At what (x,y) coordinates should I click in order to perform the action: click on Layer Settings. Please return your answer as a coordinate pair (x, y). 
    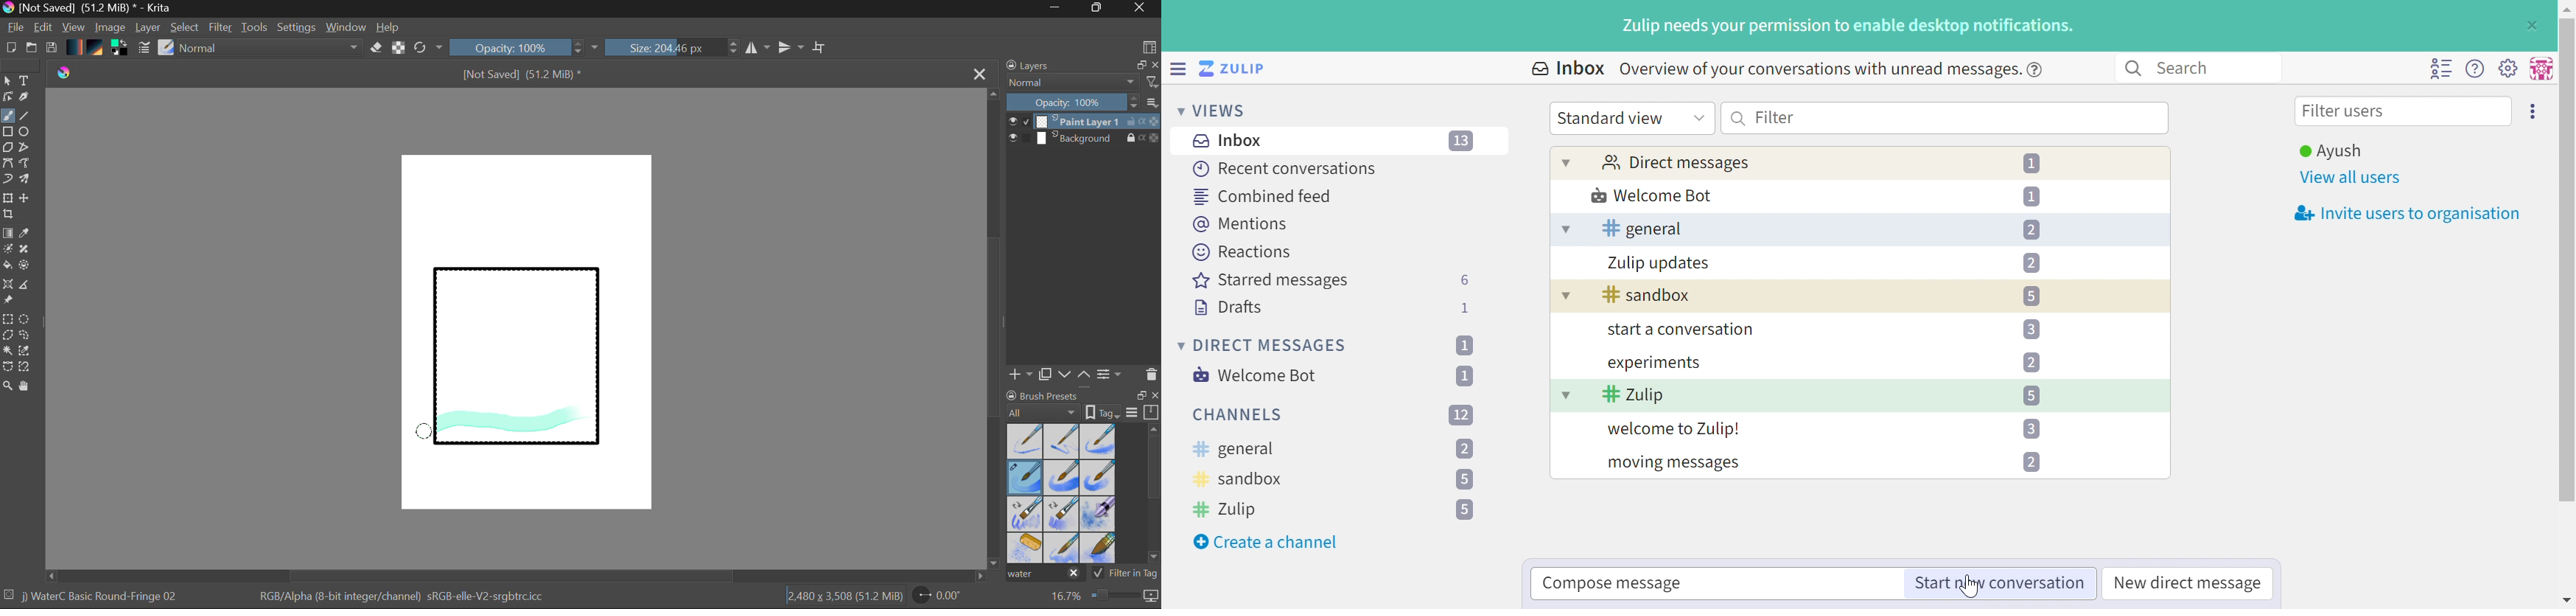
    Looking at the image, I should click on (1110, 374).